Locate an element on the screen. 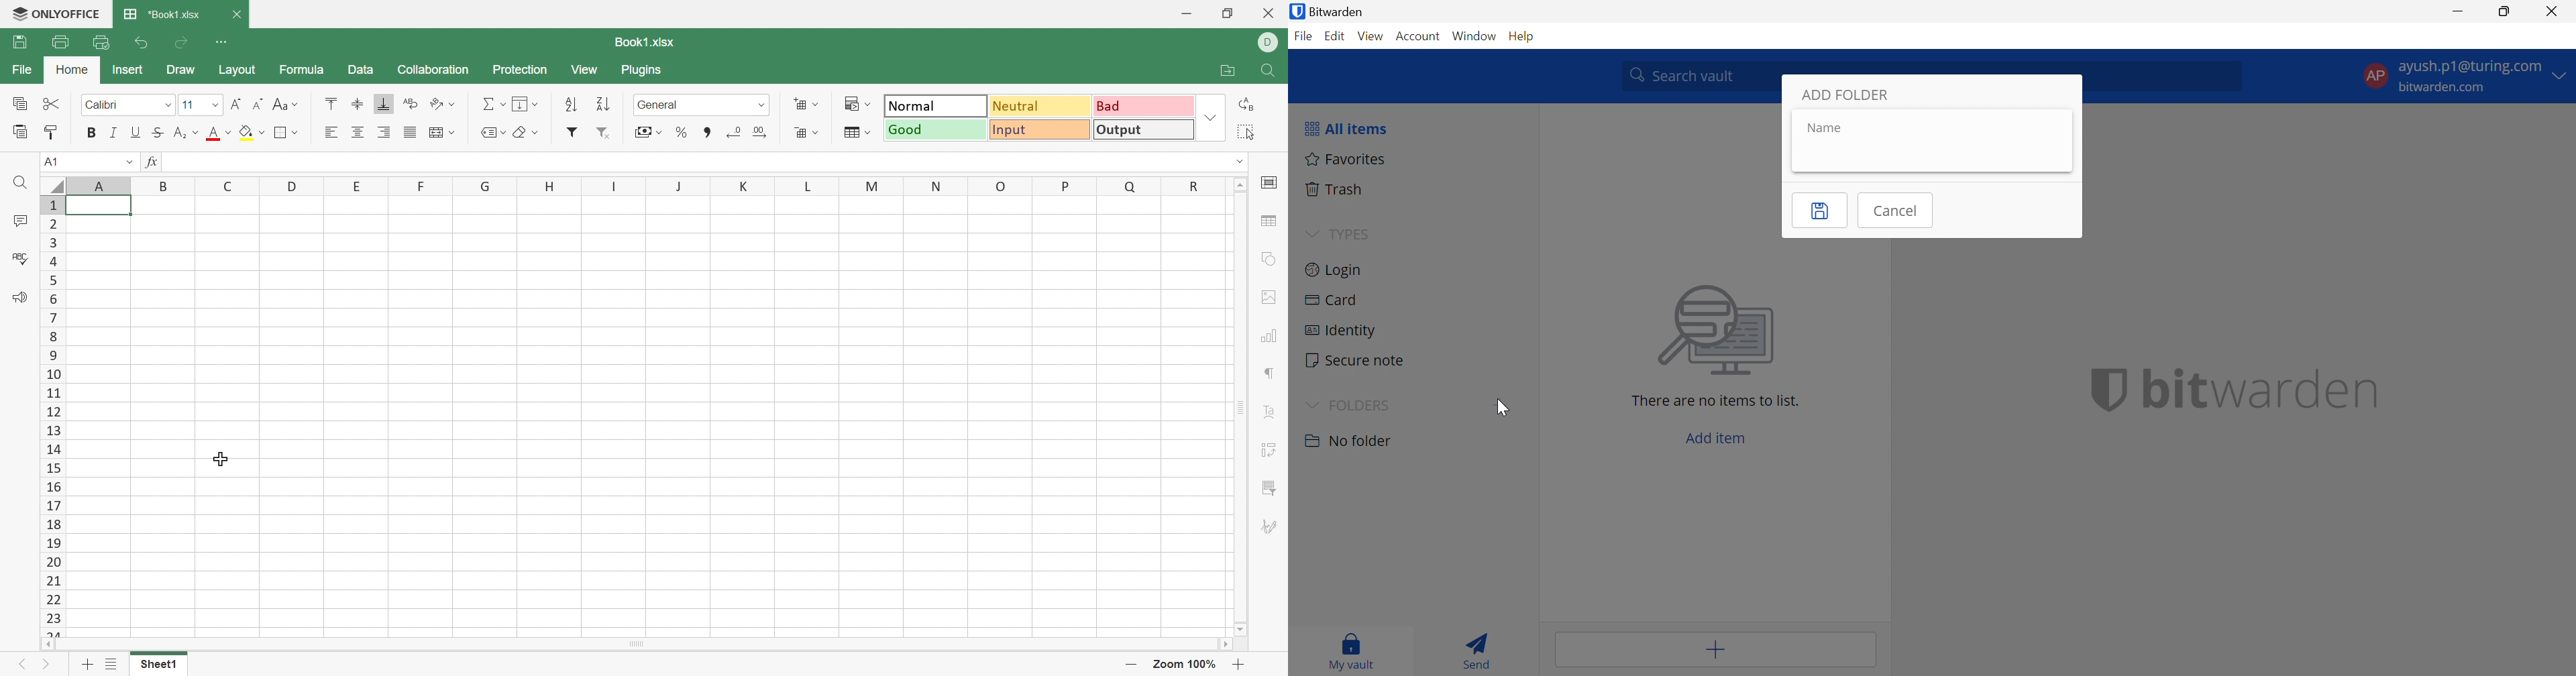 Image resolution: width=2576 pixels, height=700 pixels. Card is located at coordinates (1330, 300).